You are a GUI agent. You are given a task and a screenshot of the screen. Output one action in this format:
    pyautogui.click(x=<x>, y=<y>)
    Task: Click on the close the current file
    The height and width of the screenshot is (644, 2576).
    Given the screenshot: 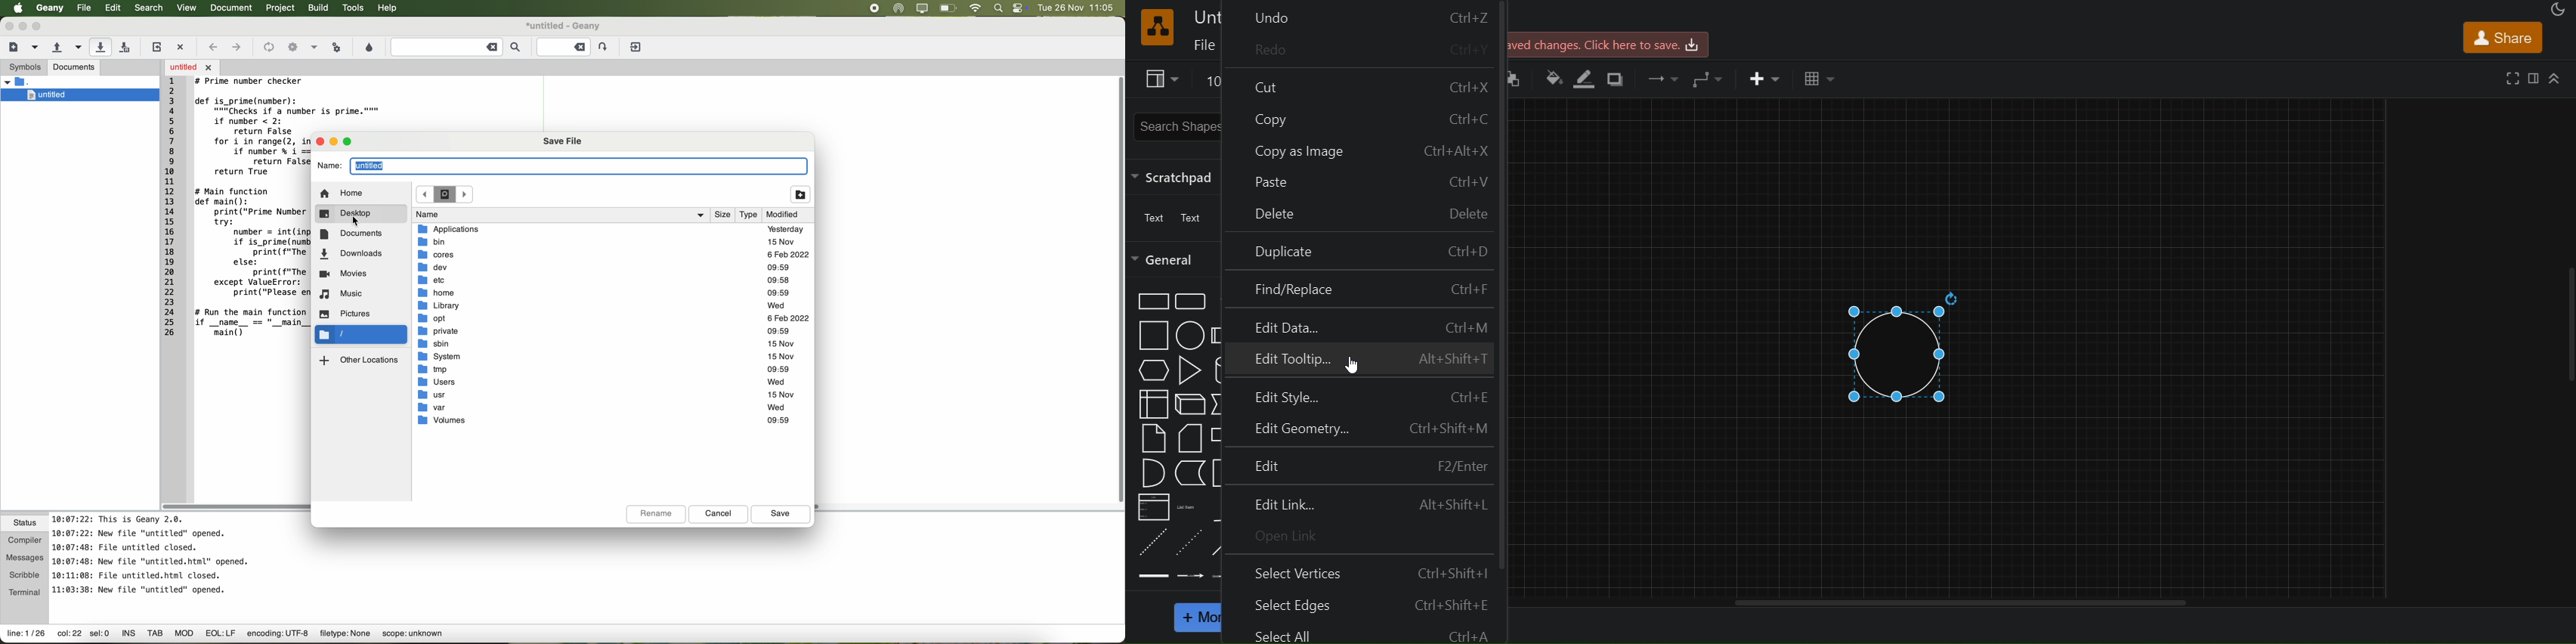 What is the action you would take?
    pyautogui.click(x=182, y=45)
    